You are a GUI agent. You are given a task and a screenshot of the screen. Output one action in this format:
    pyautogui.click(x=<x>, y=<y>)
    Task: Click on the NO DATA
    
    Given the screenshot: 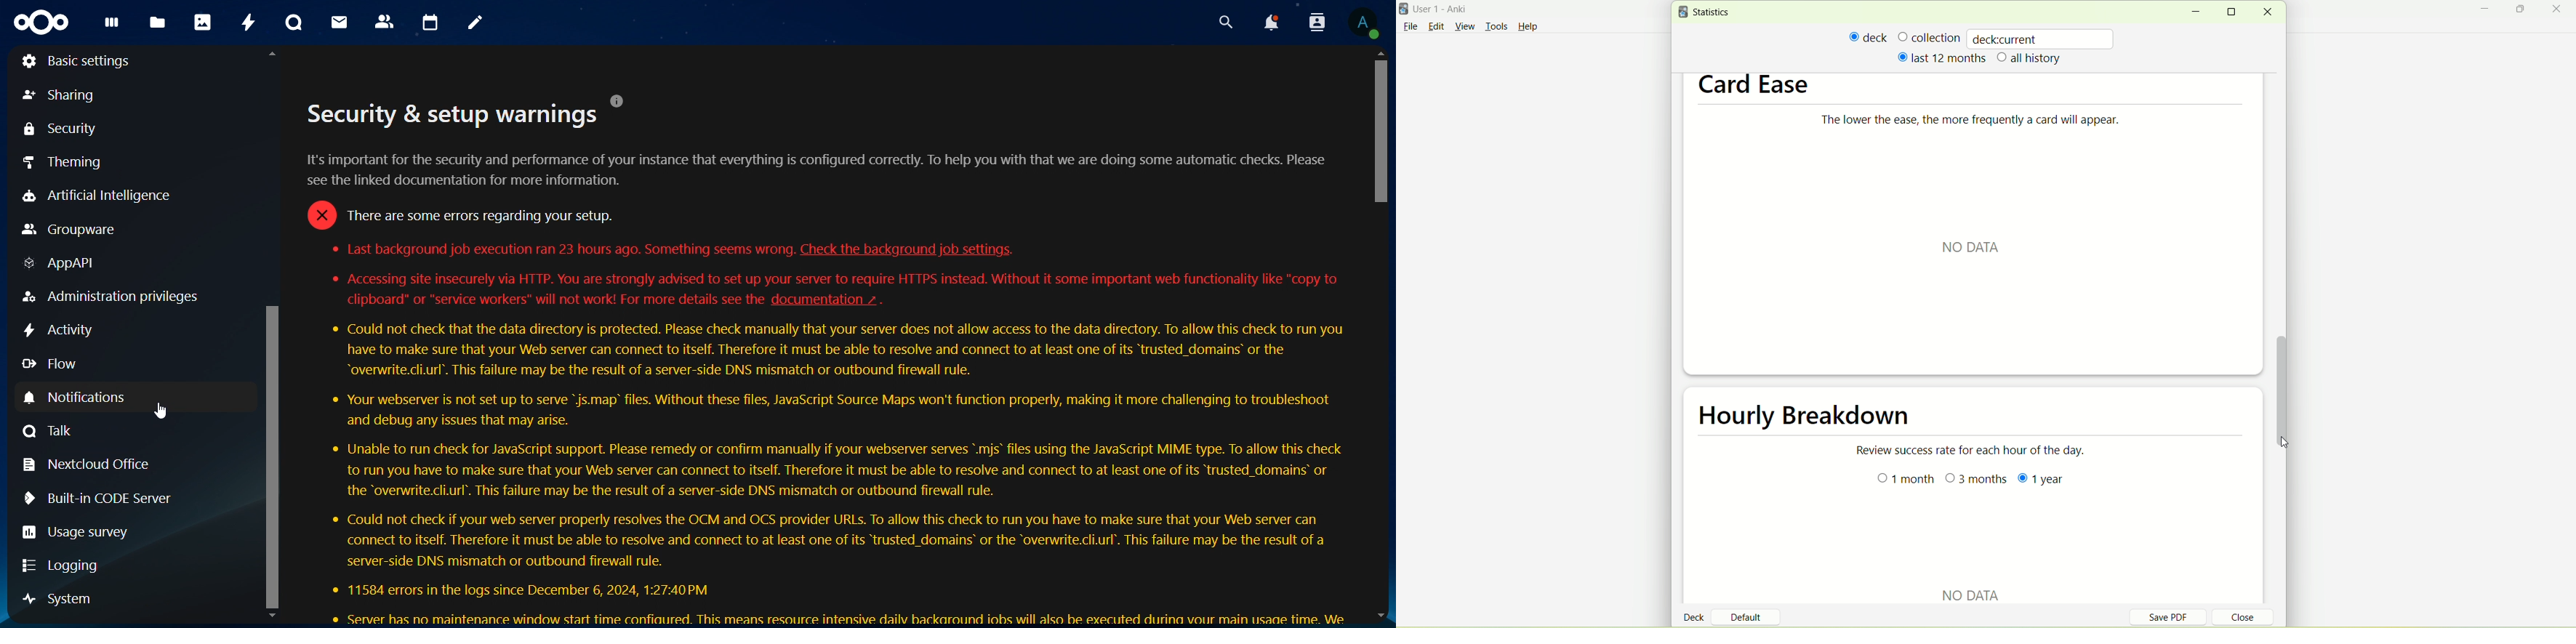 What is the action you would take?
    pyautogui.click(x=1967, y=590)
    